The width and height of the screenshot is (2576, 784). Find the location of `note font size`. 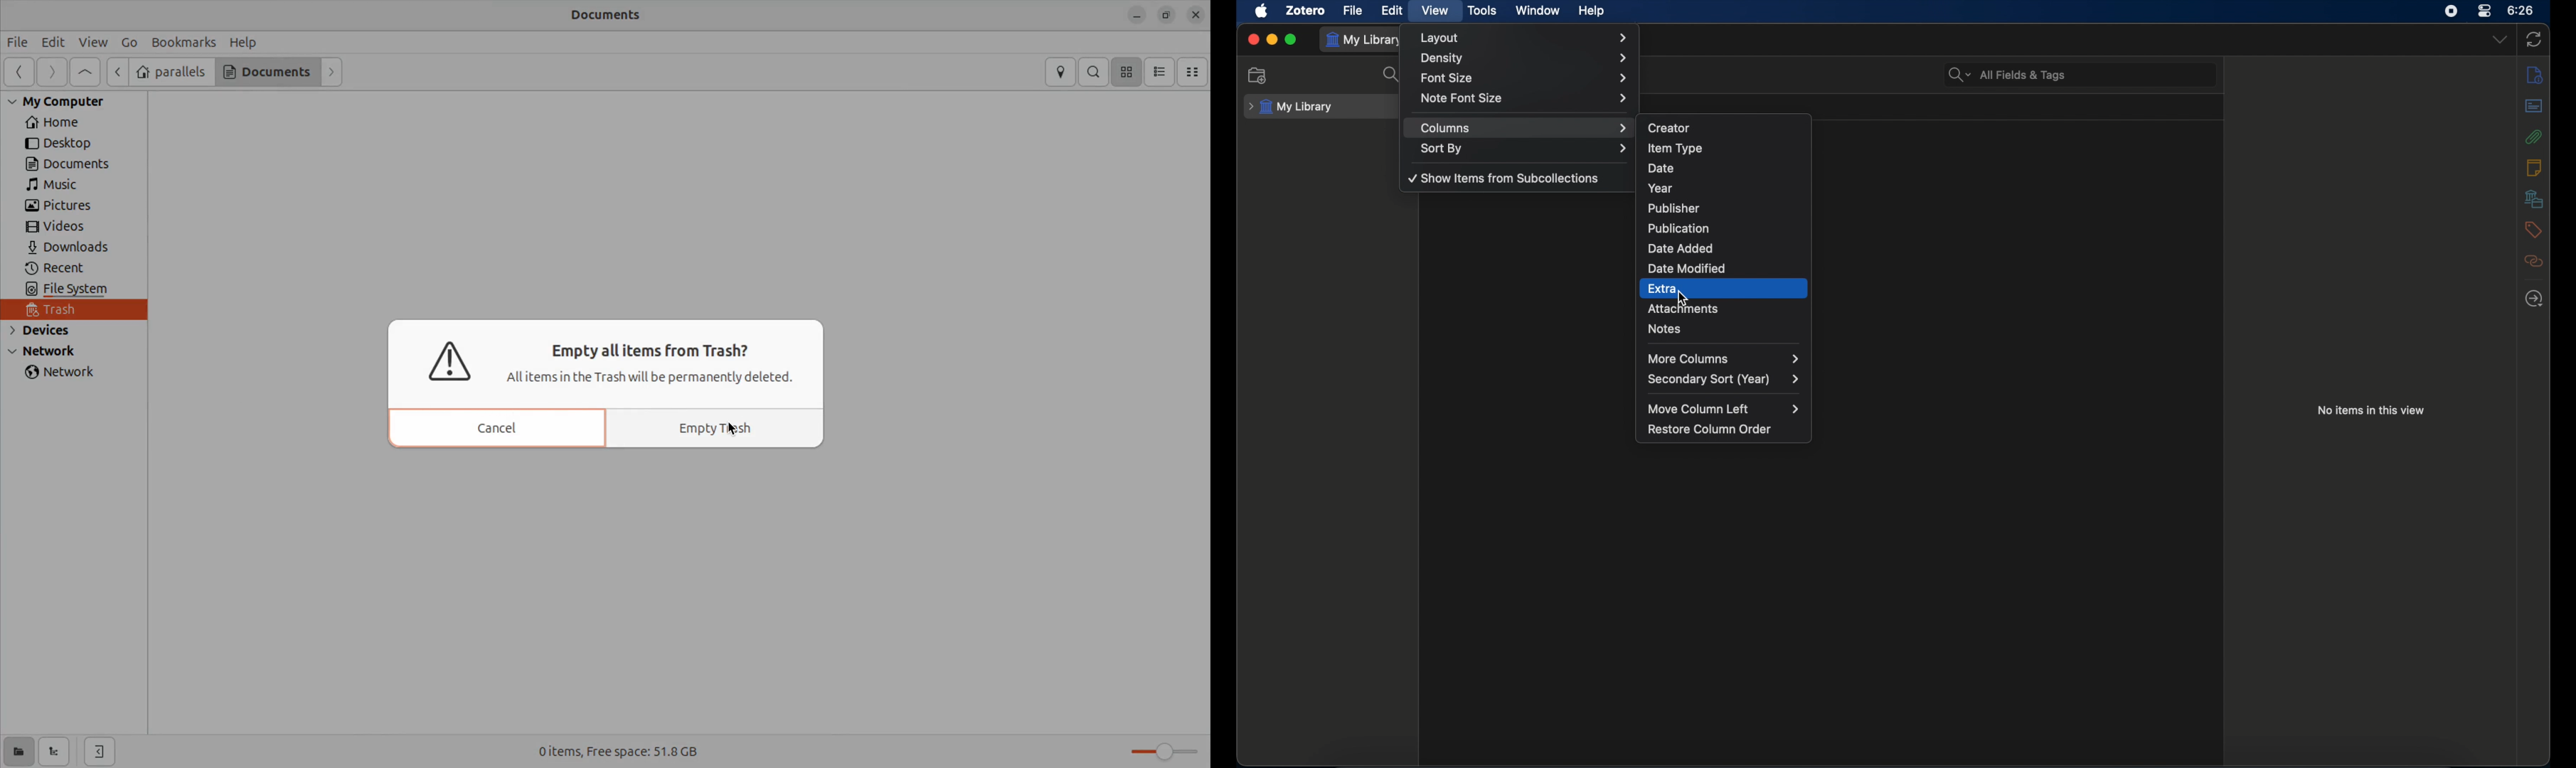

note font size is located at coordinates (1523, 98).